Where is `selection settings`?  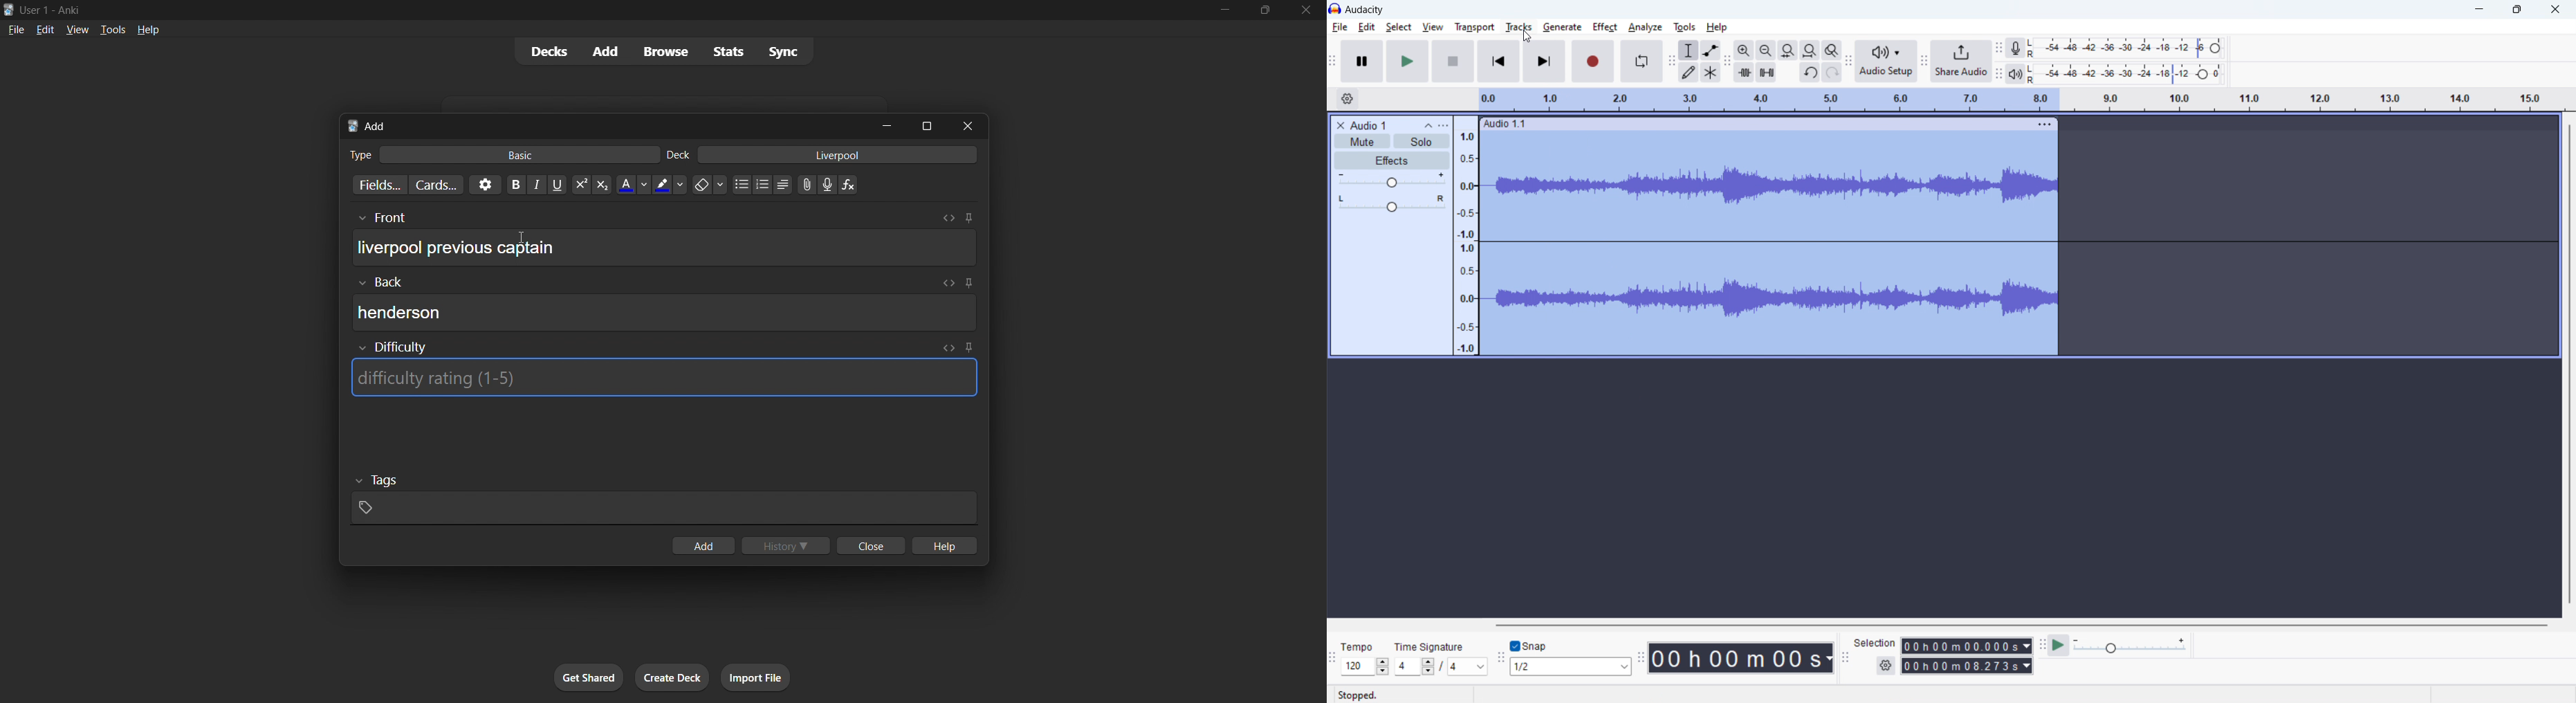 selection settings is located at coordinates (1886, 666).